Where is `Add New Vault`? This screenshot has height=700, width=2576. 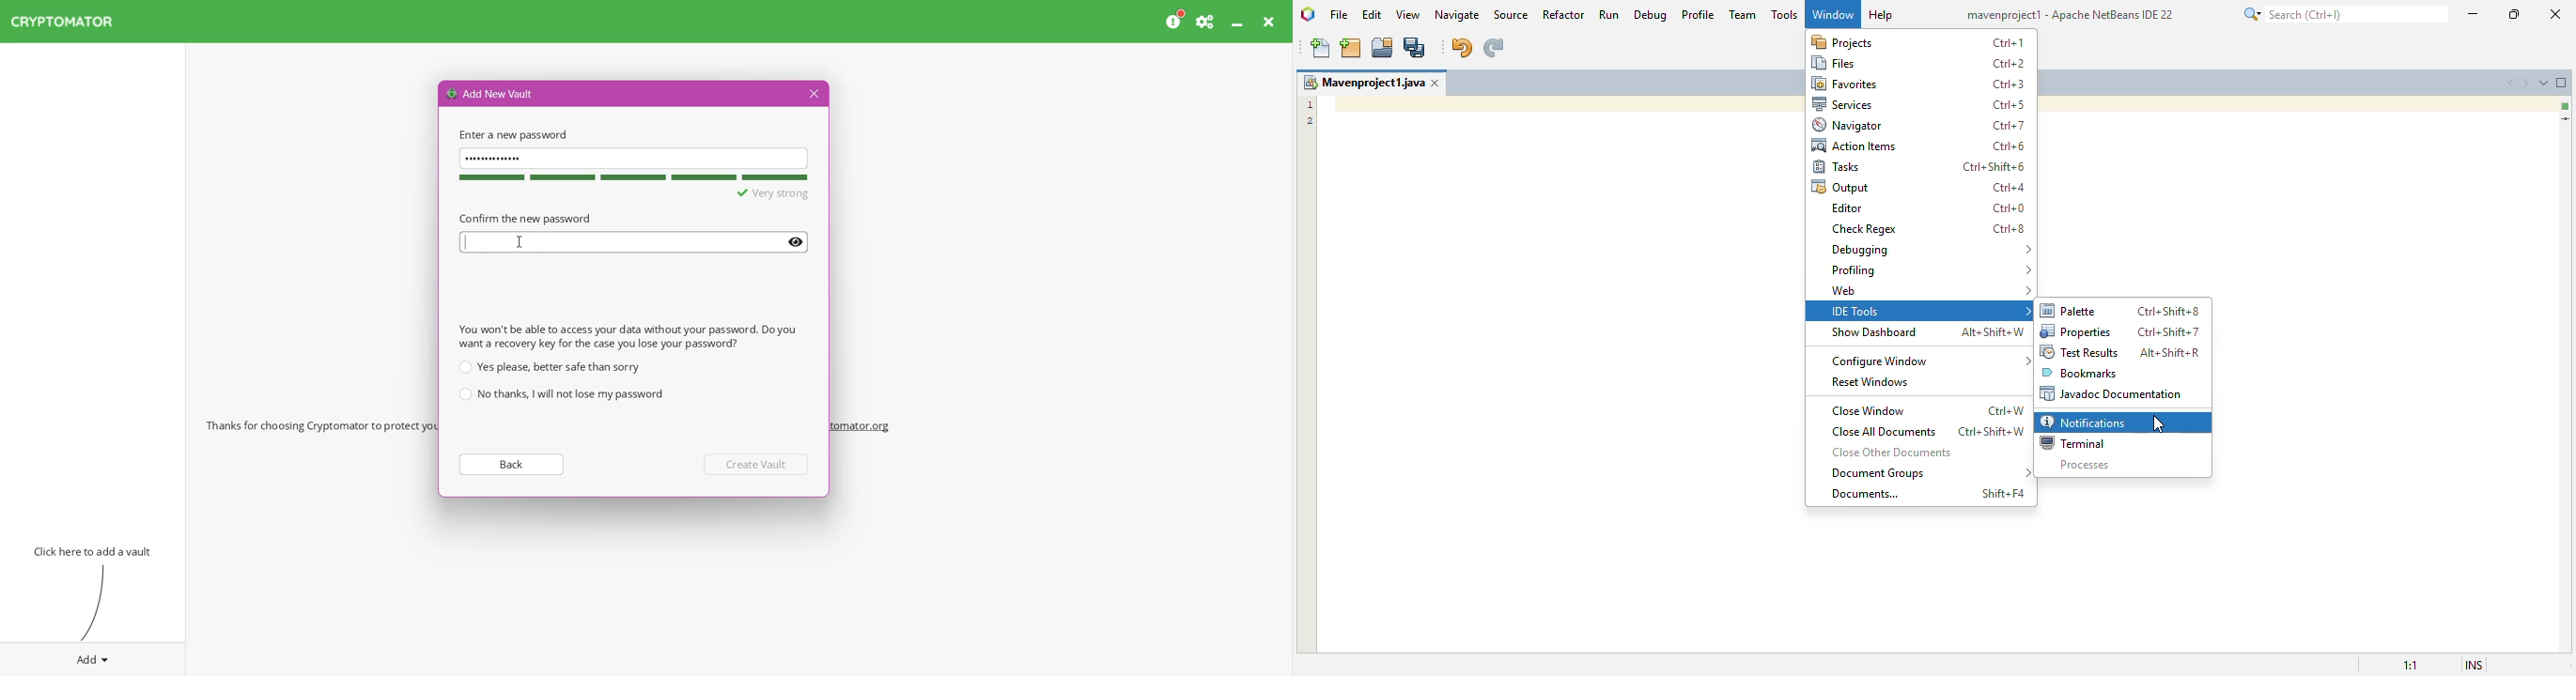
Add New Vault is located at coordinates (491, 93).